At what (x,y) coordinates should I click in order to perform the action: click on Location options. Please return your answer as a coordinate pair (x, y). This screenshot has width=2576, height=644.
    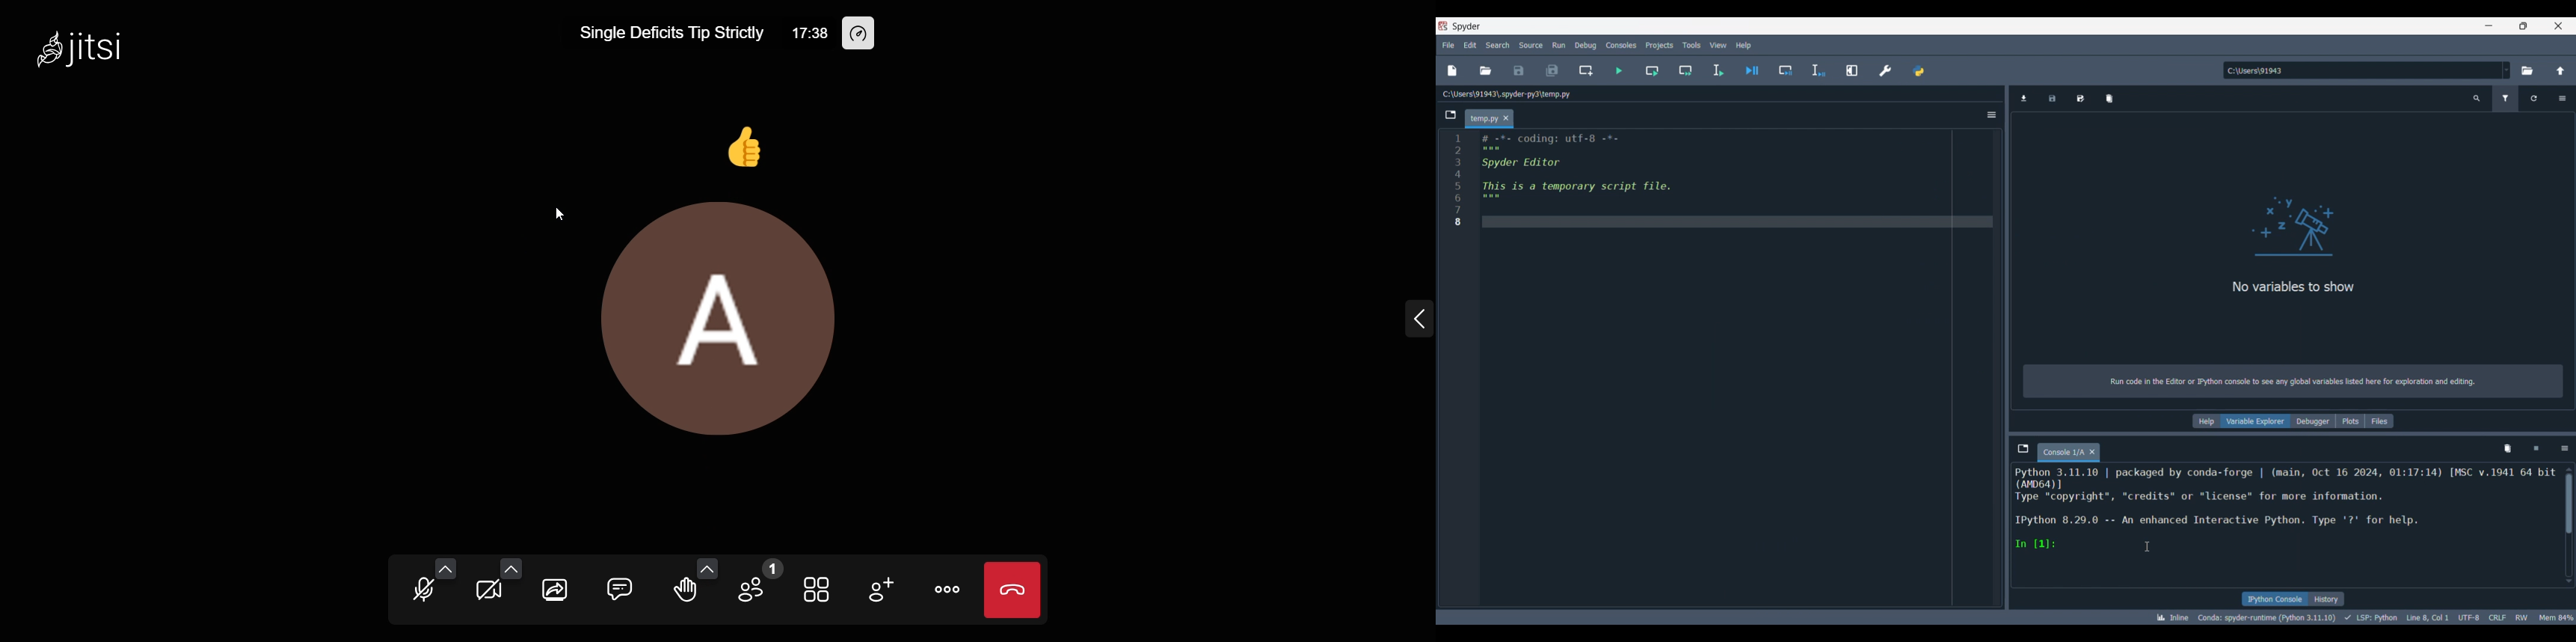
    Looking at the image, I should click on (2507, 70).